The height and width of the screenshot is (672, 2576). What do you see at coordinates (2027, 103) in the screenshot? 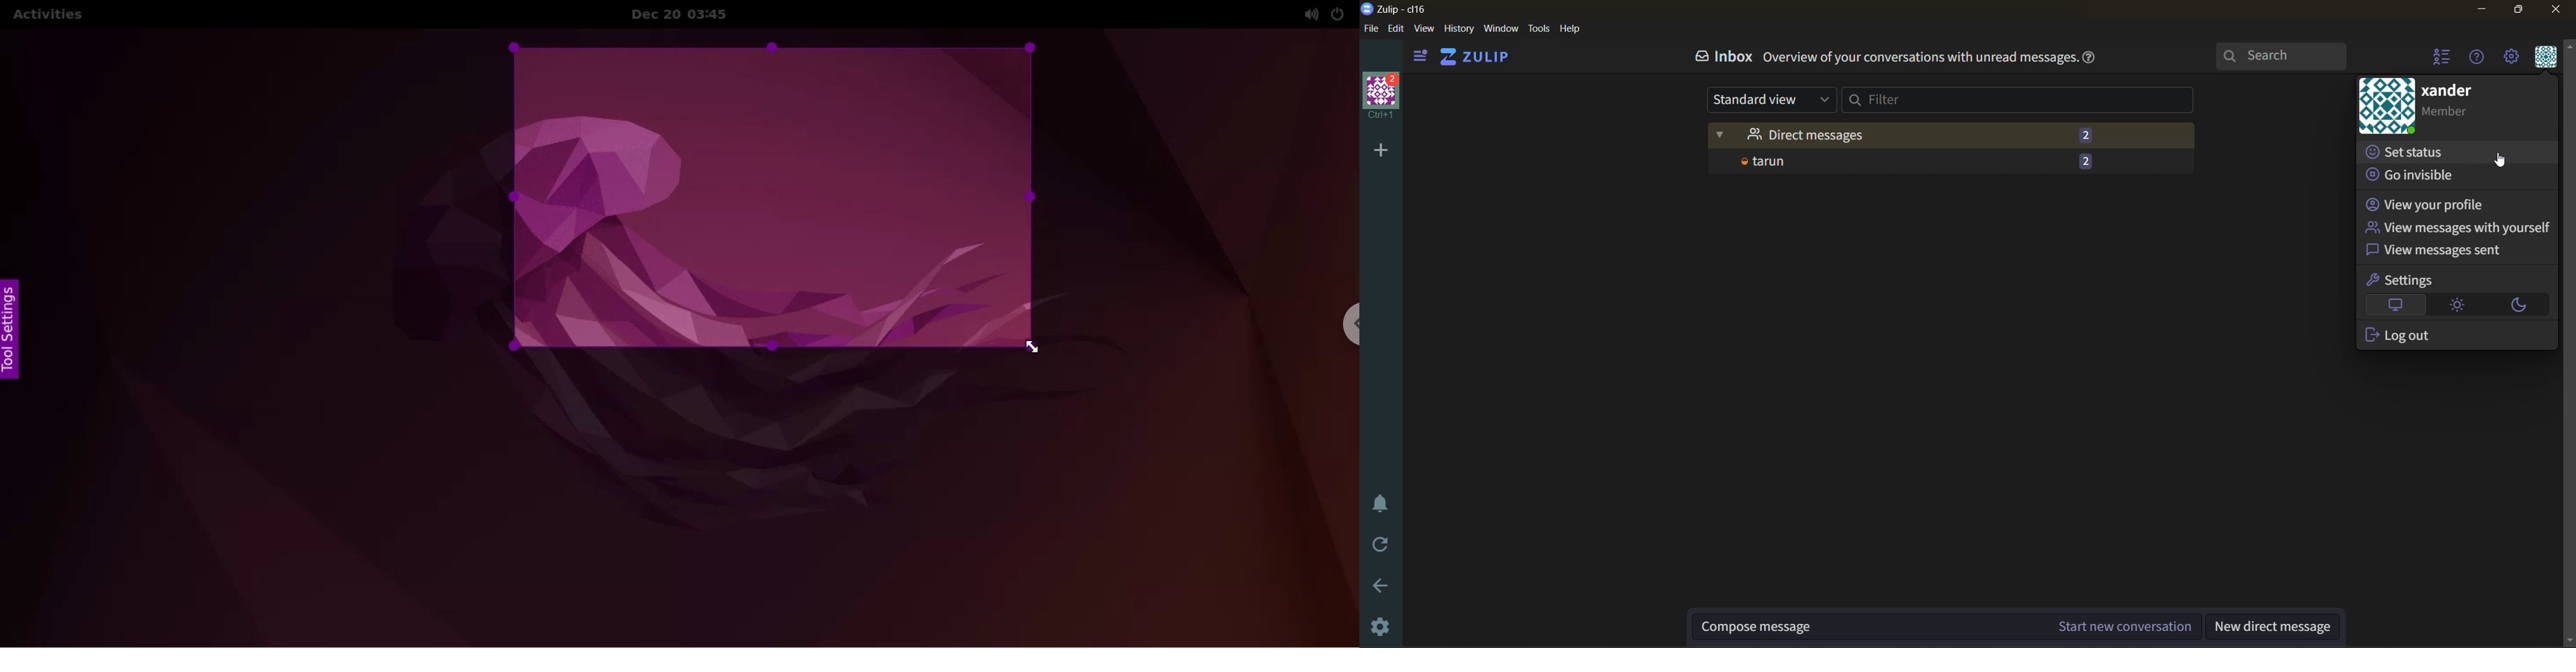
I see `filter` at bounding box center [2027, 103].